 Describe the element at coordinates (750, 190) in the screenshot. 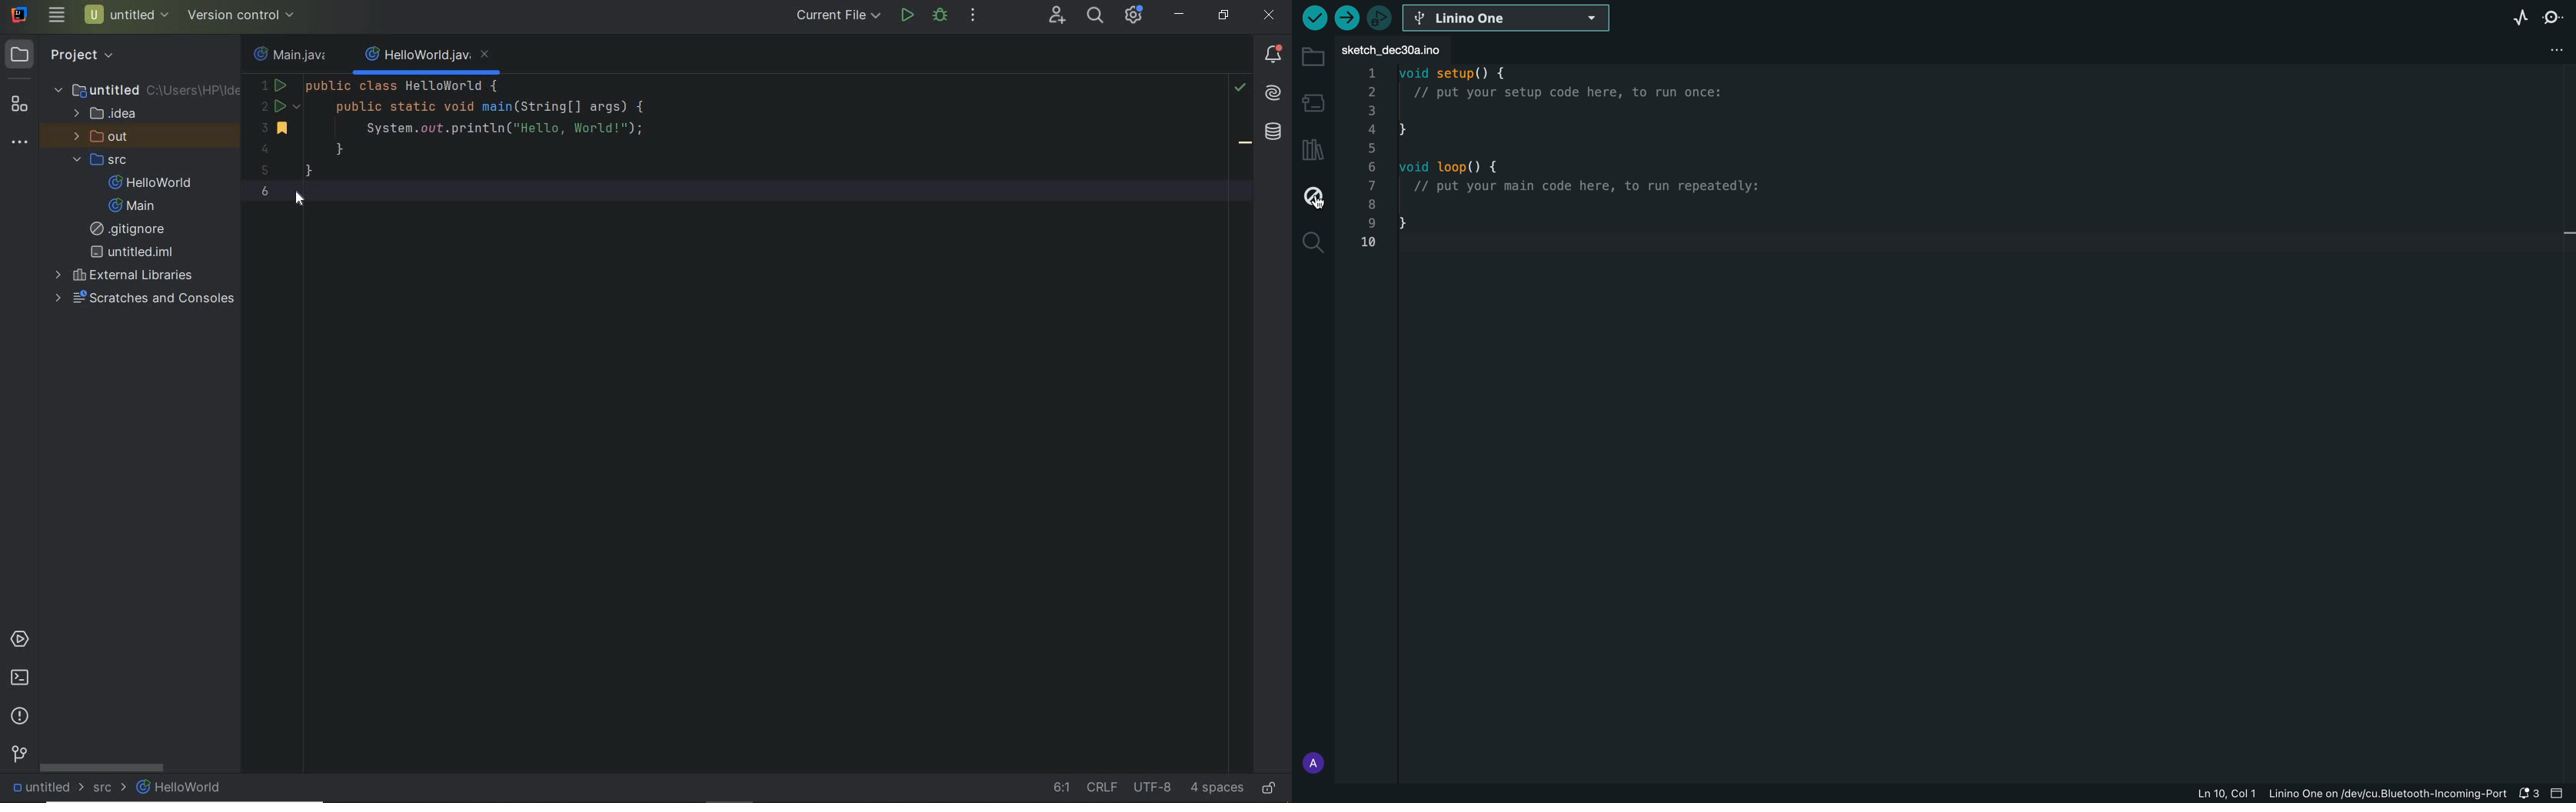

I see `current line` at that location.